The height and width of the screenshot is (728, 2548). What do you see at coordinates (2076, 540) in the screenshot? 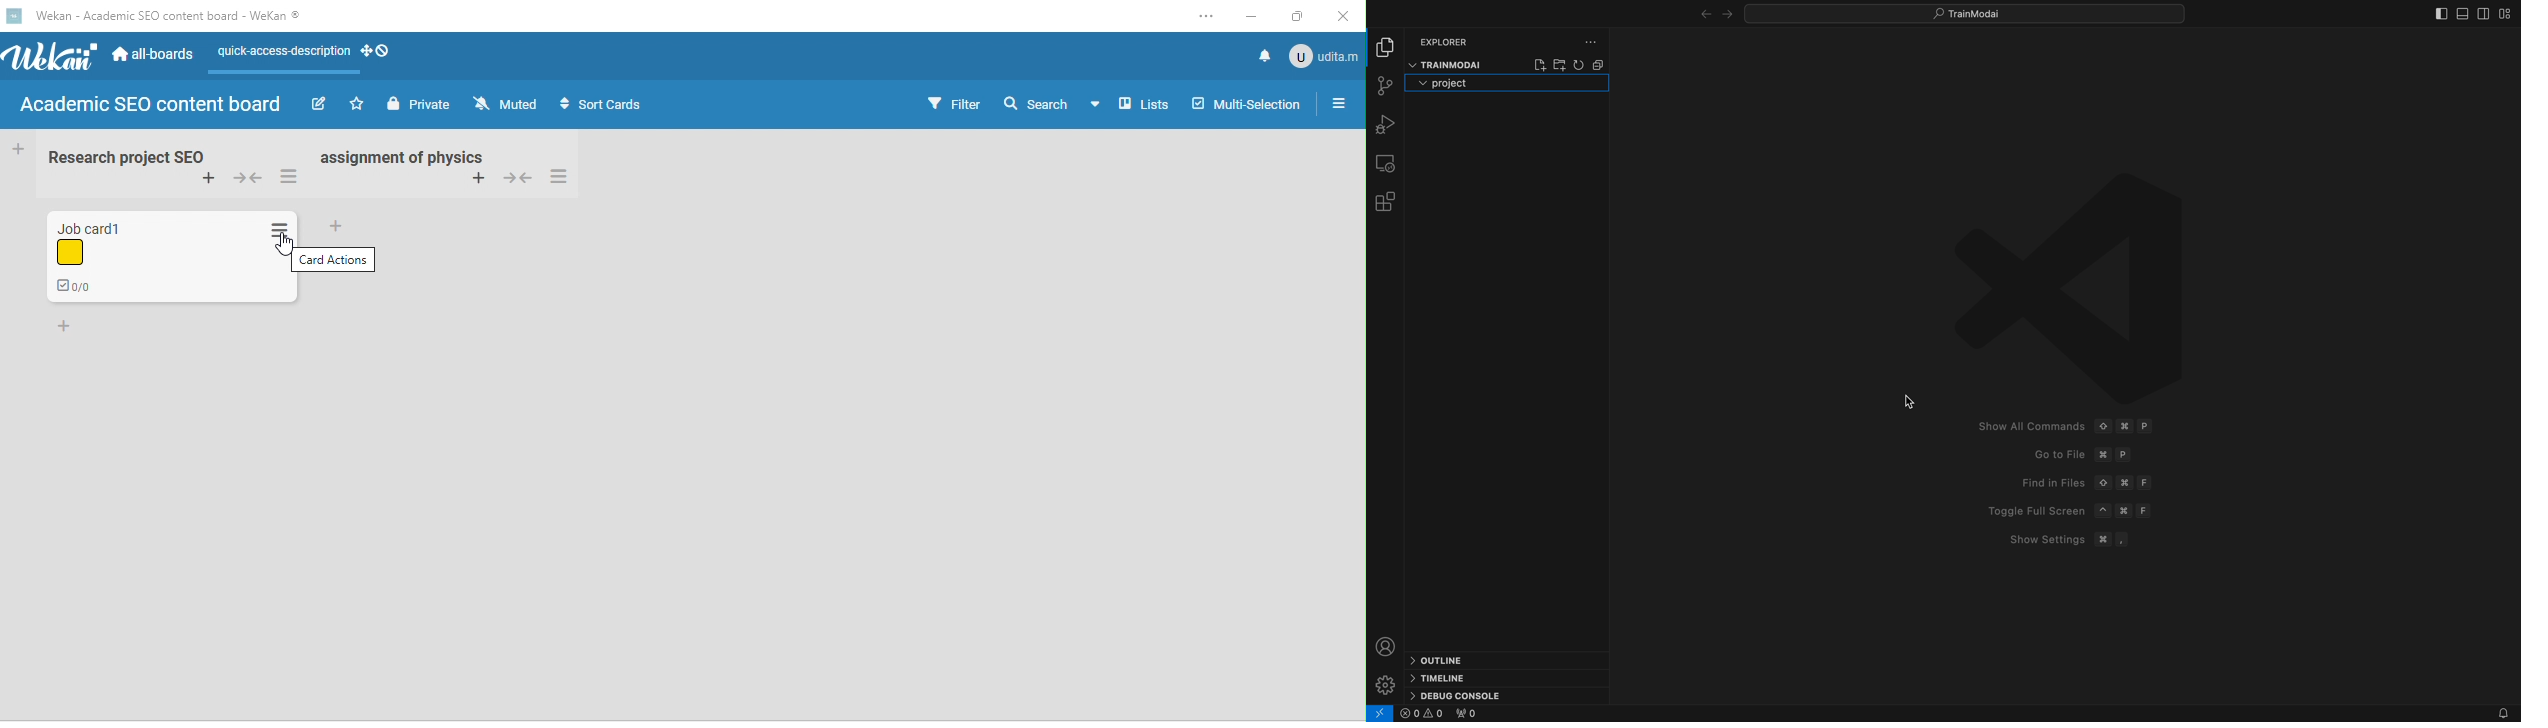
I see `Show settings` at bounding box center [2076, 540].